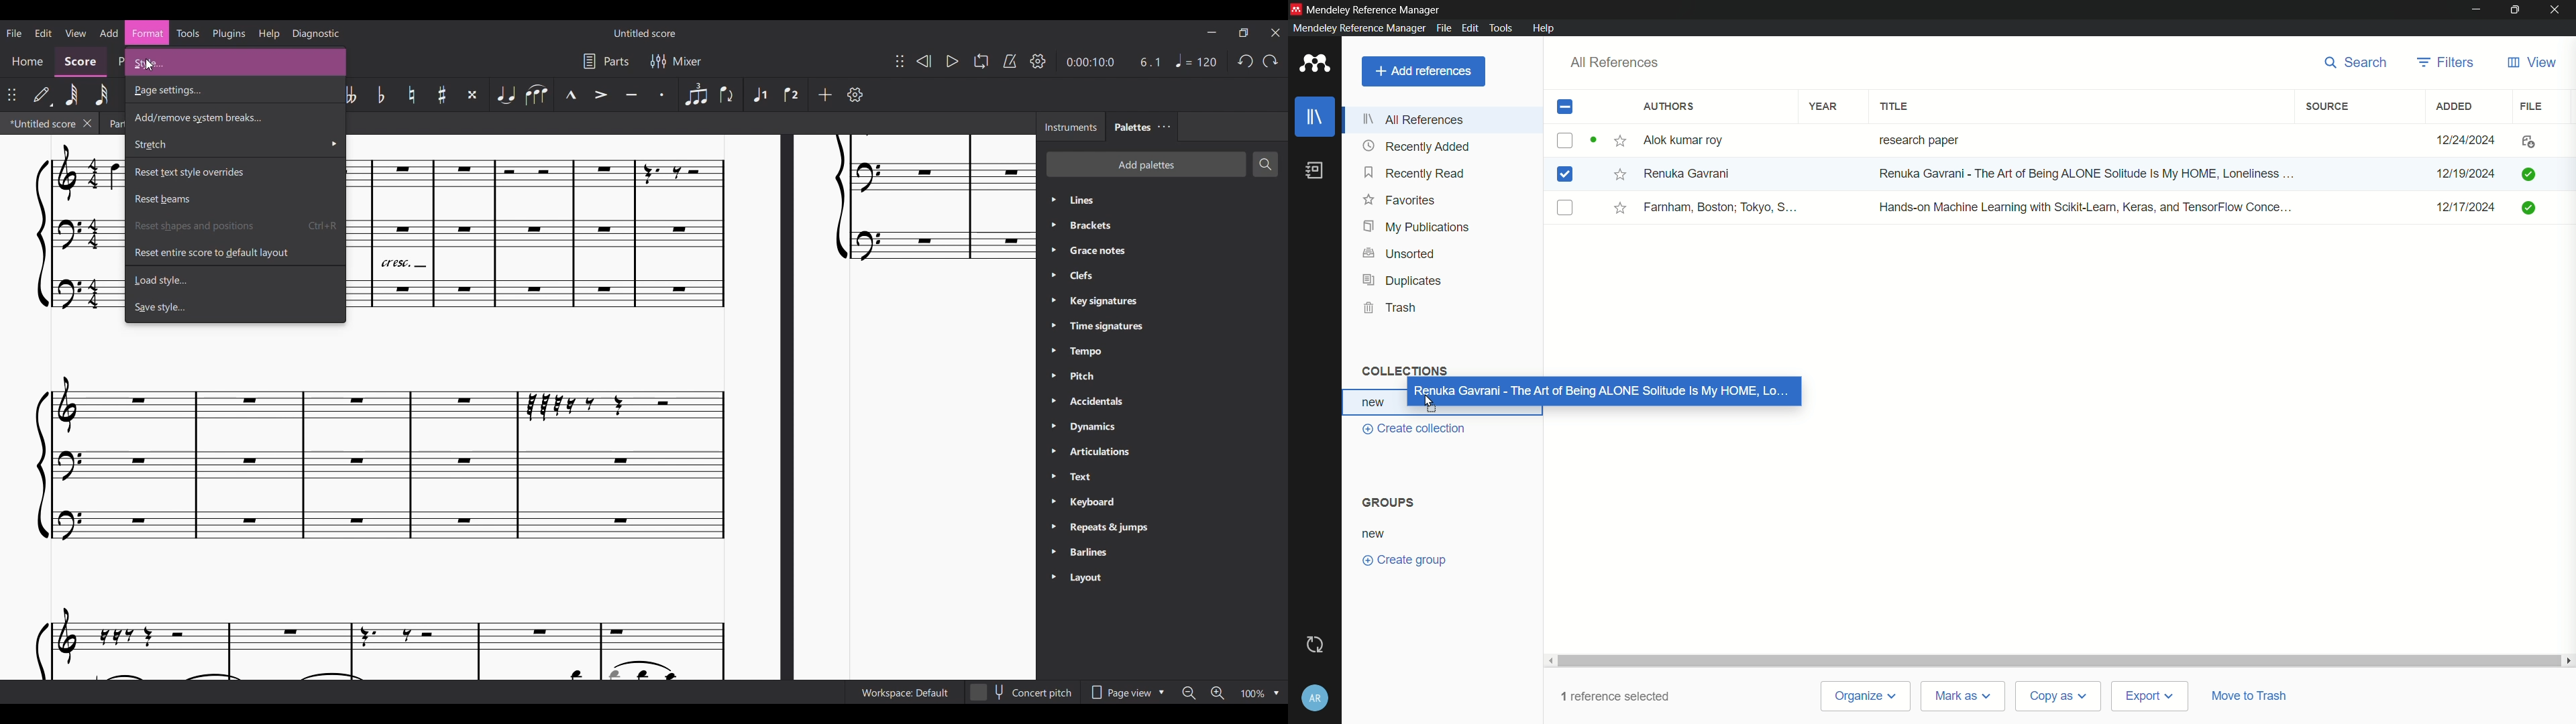  I want to click on Reset text style overrides, so click(234, 170).